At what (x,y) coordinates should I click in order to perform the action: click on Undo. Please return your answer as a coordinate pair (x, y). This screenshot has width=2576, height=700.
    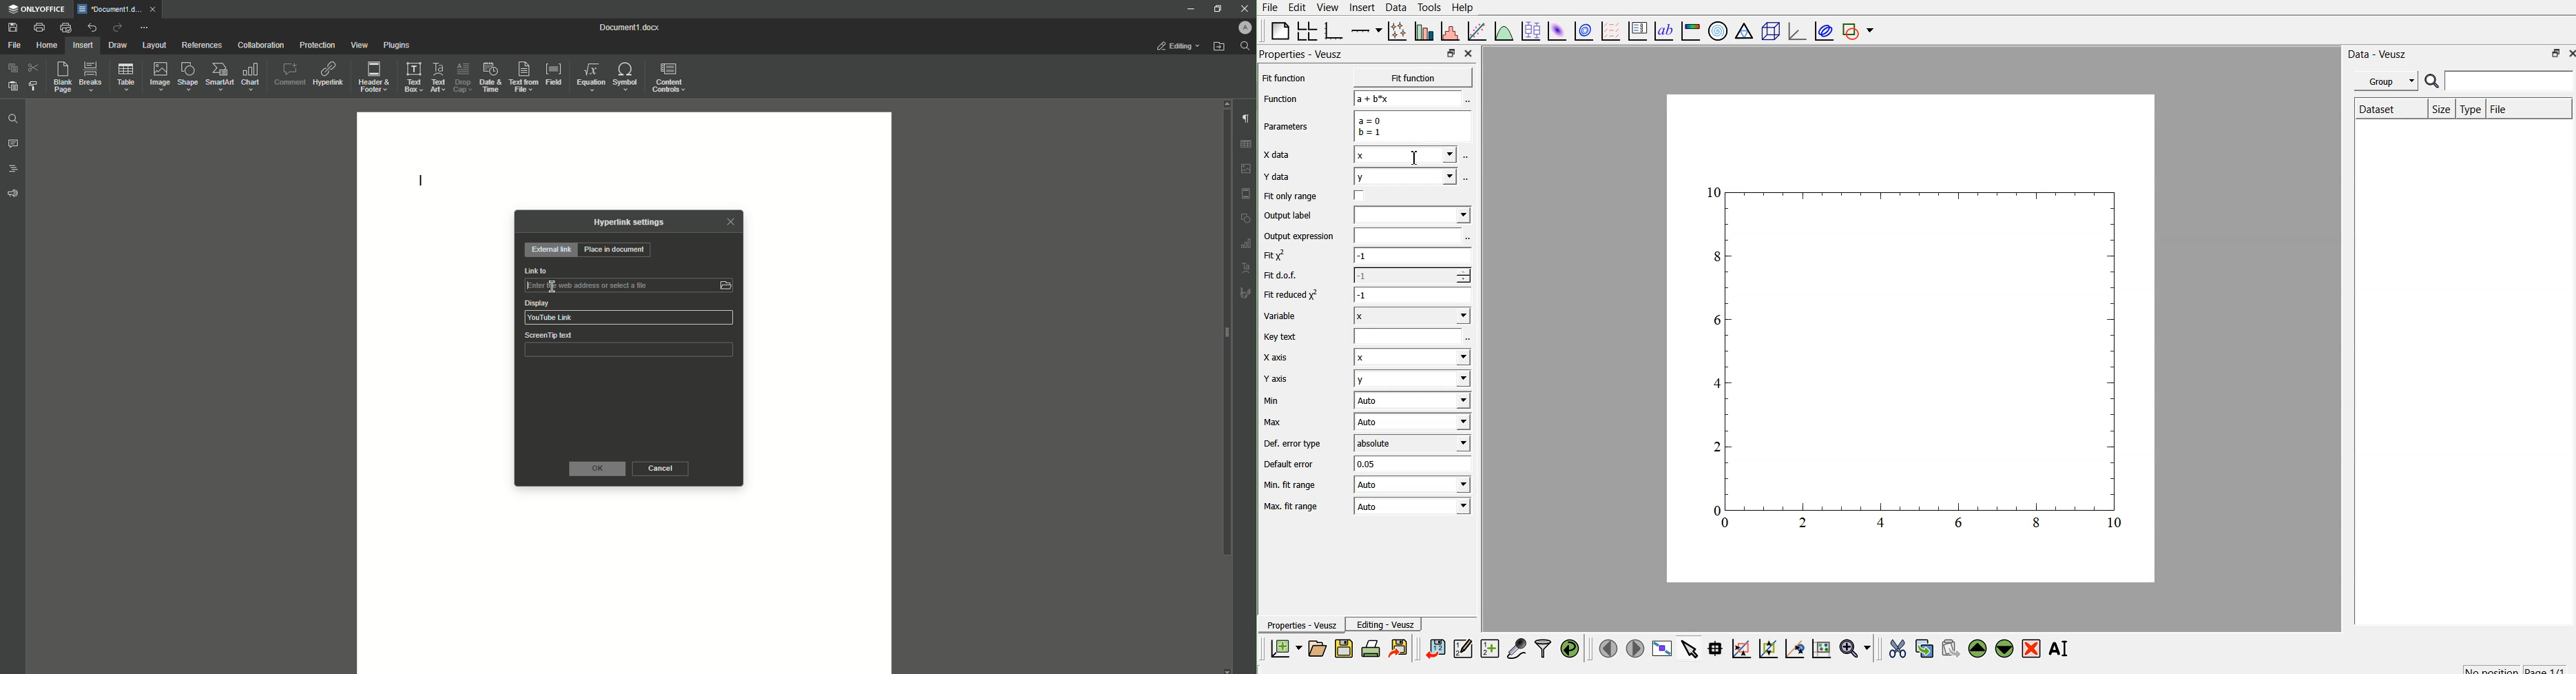
    Looking at the image, I should click on (92, 27).